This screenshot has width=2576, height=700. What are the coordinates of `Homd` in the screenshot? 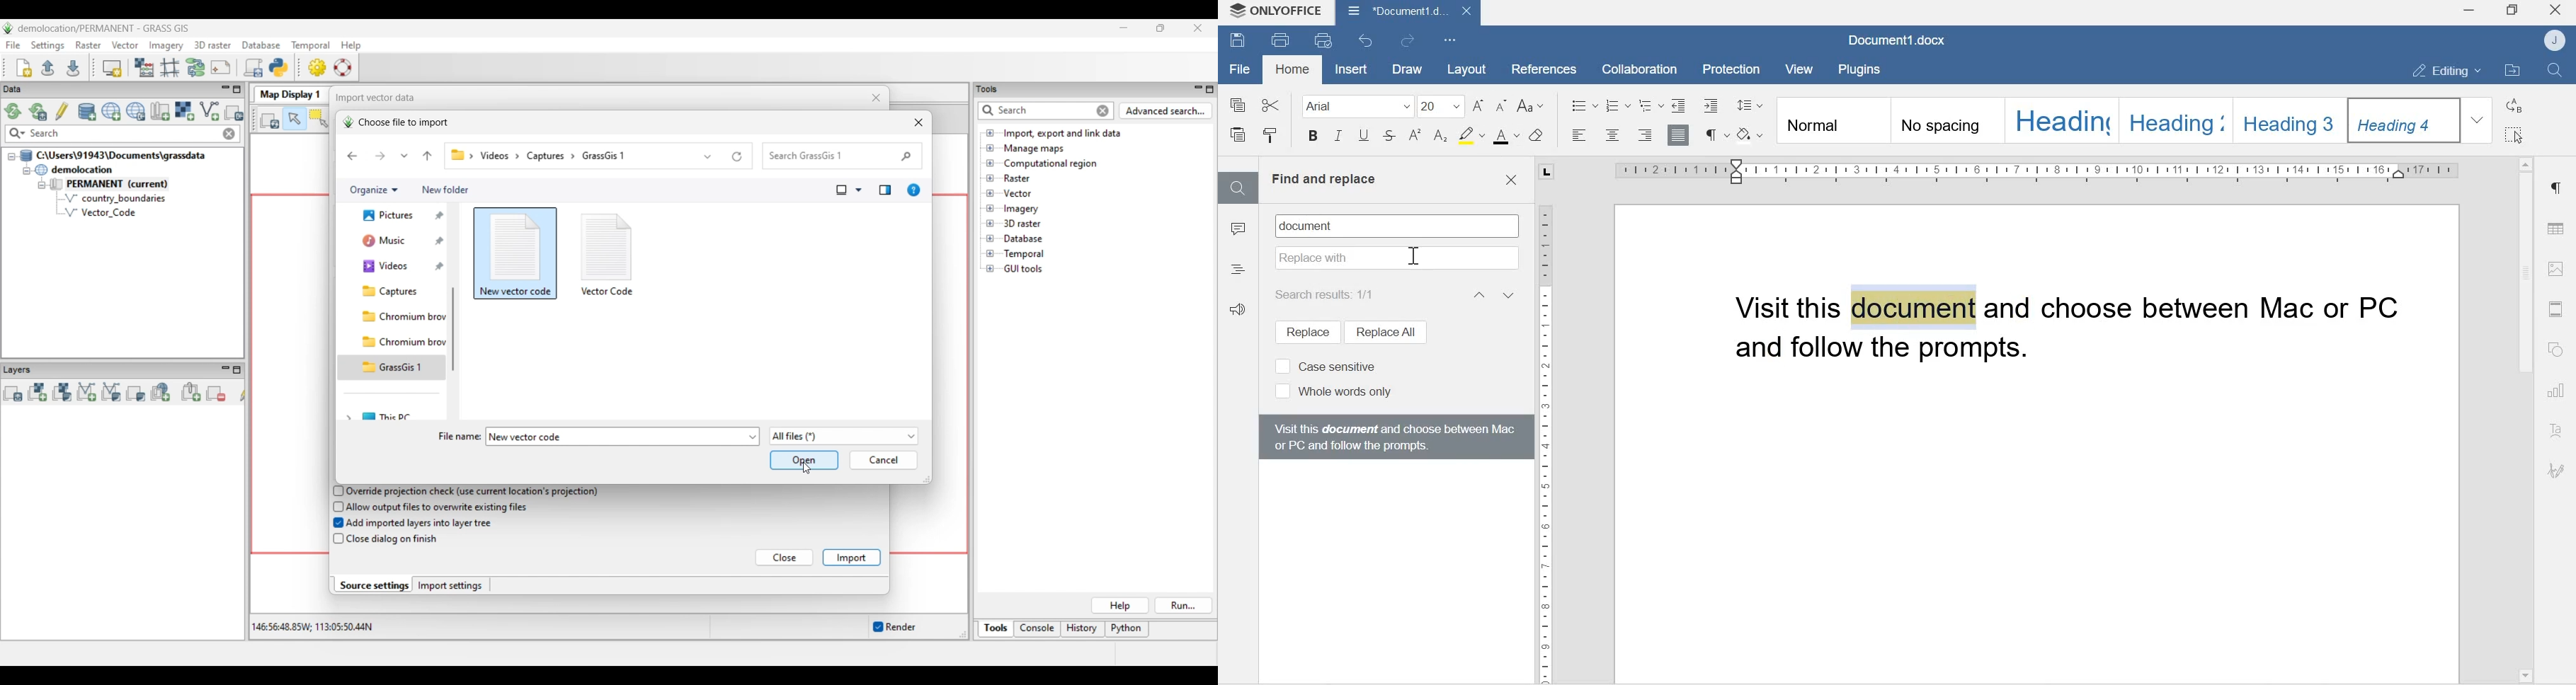 It's located at (1293, 71).